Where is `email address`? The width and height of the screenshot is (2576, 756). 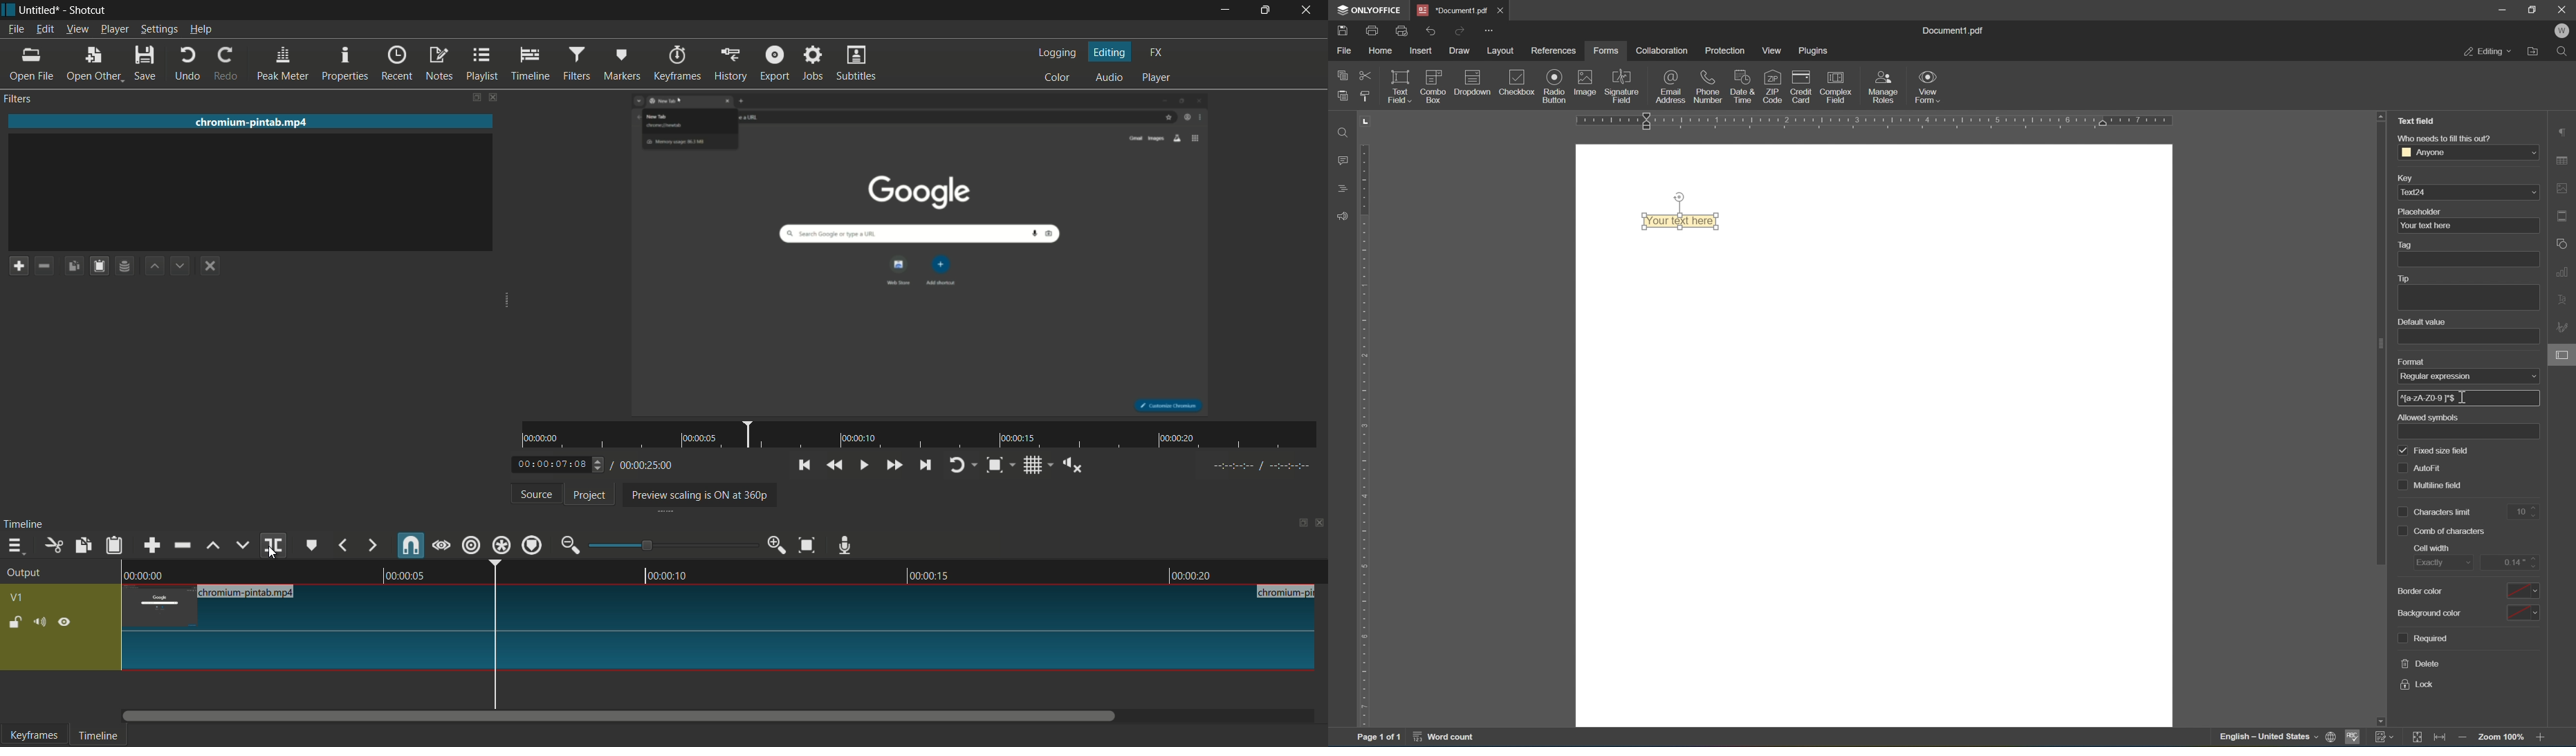
email address is located at coordinates (1671, 86).